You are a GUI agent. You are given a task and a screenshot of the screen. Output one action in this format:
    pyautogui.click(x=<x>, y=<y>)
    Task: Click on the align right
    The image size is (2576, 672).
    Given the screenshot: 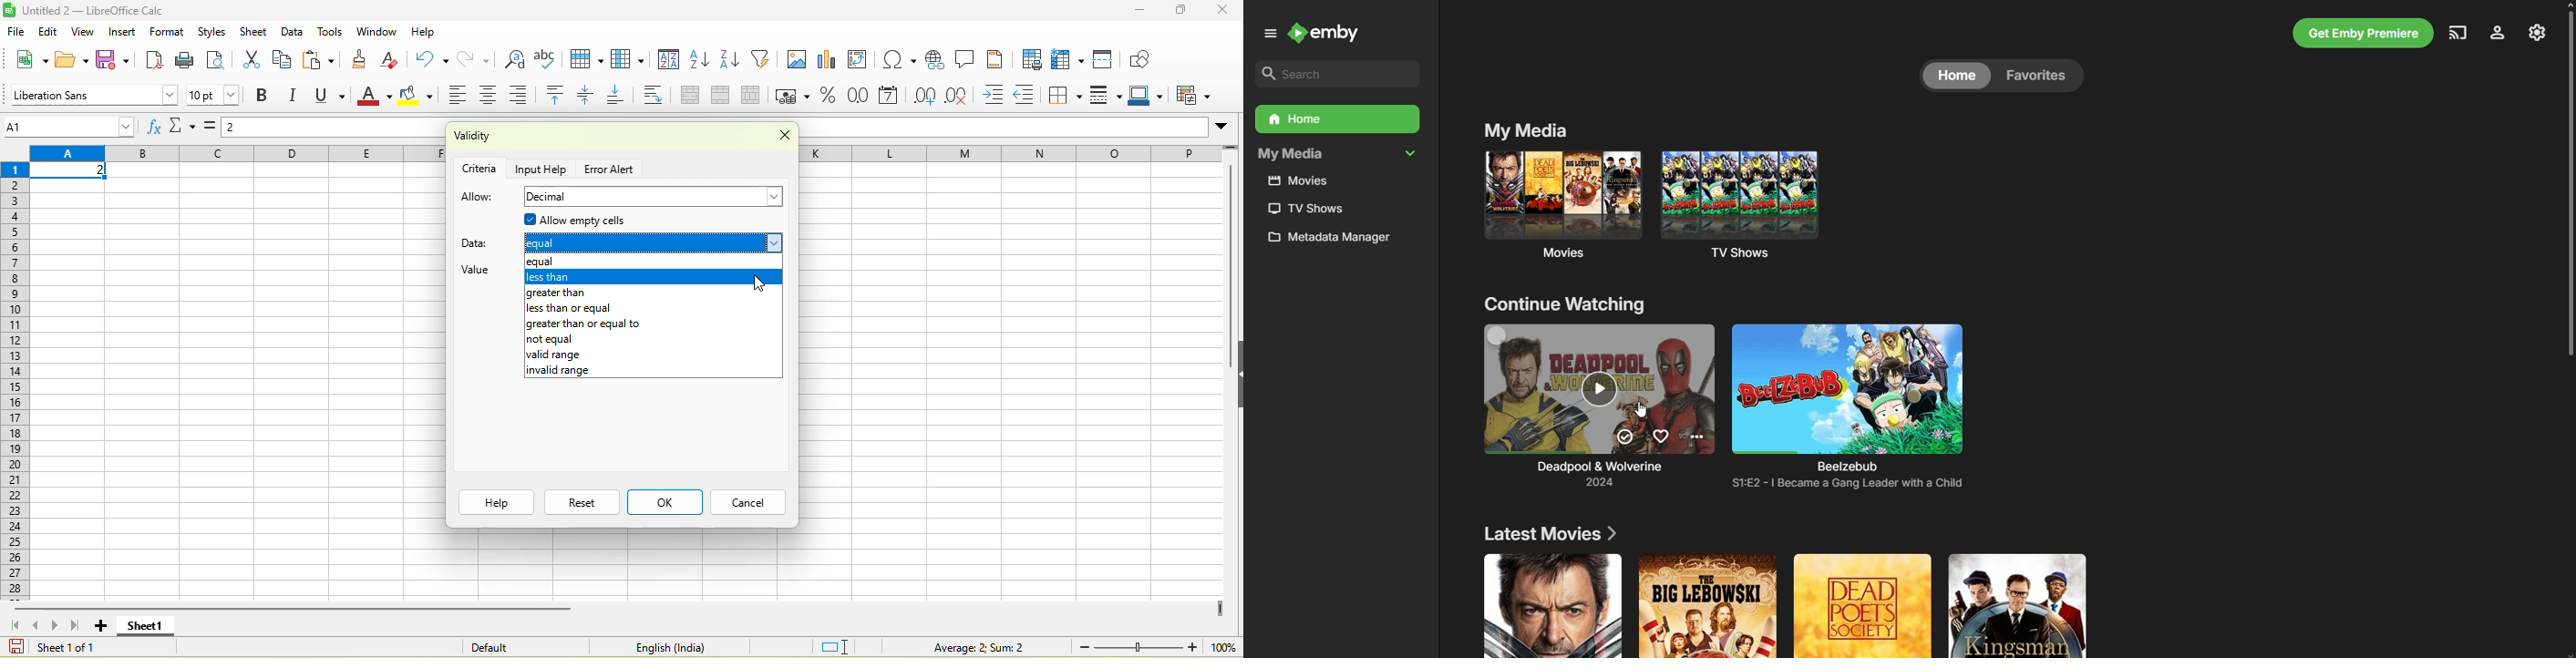 What is the action you would take?
    pyautogui.click(x=524, y=95)
    